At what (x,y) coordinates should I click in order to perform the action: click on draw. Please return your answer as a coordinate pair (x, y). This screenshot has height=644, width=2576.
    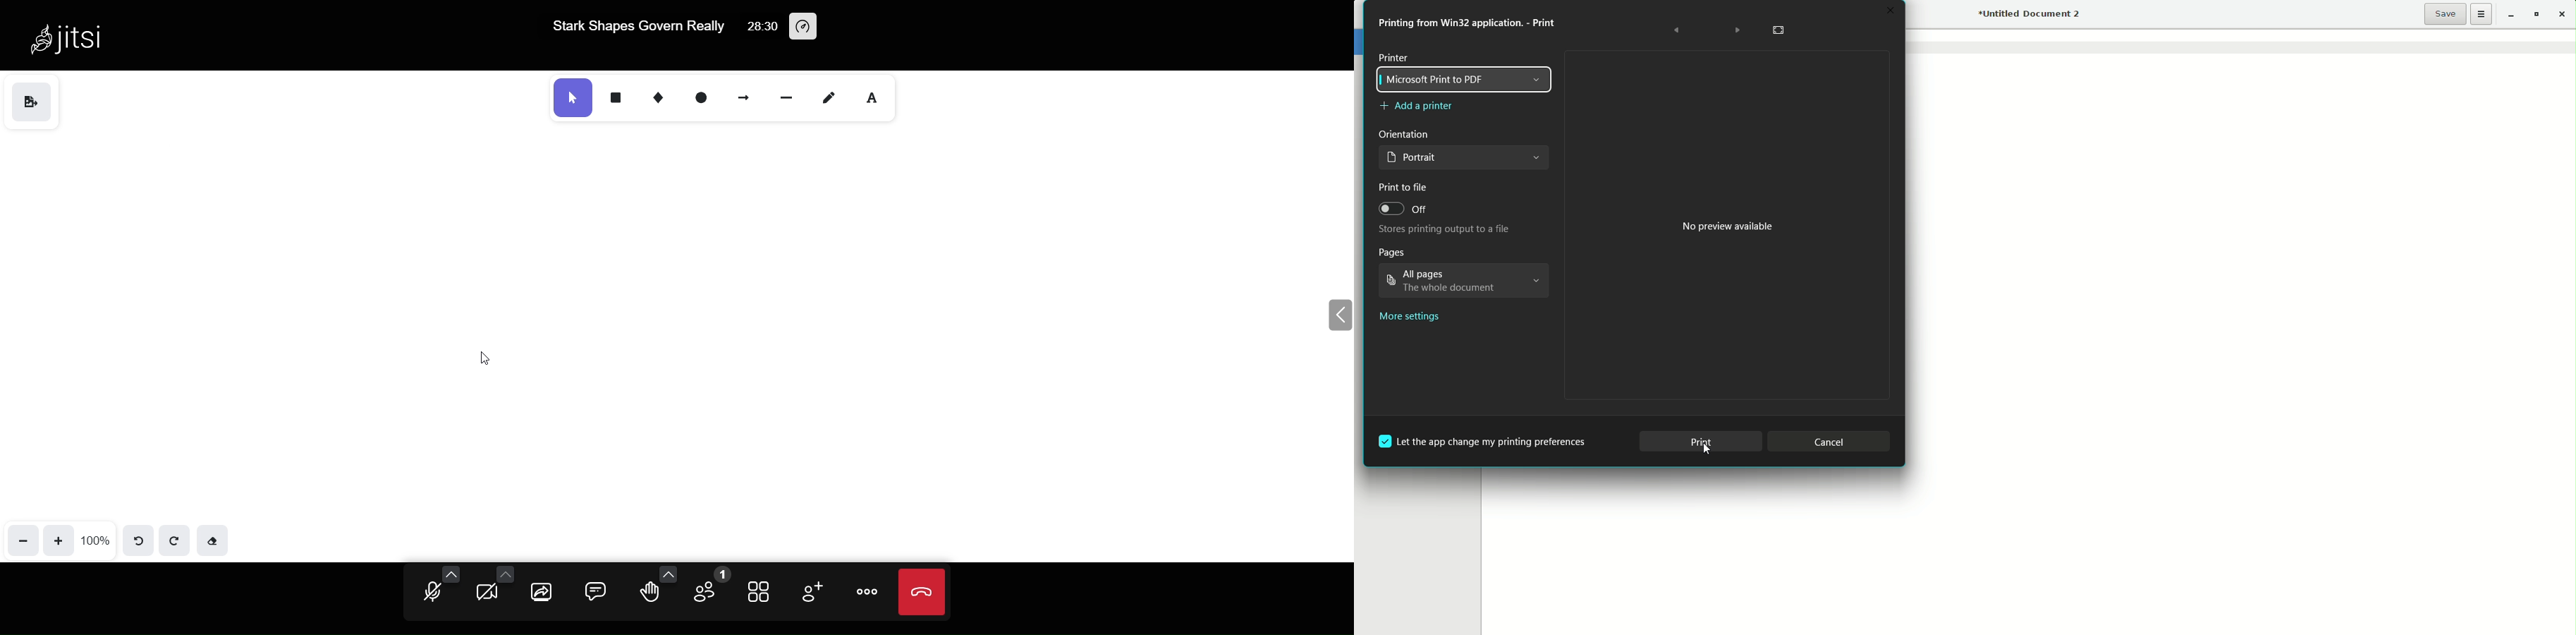
    Looking at the image, I should click on (830, 95).